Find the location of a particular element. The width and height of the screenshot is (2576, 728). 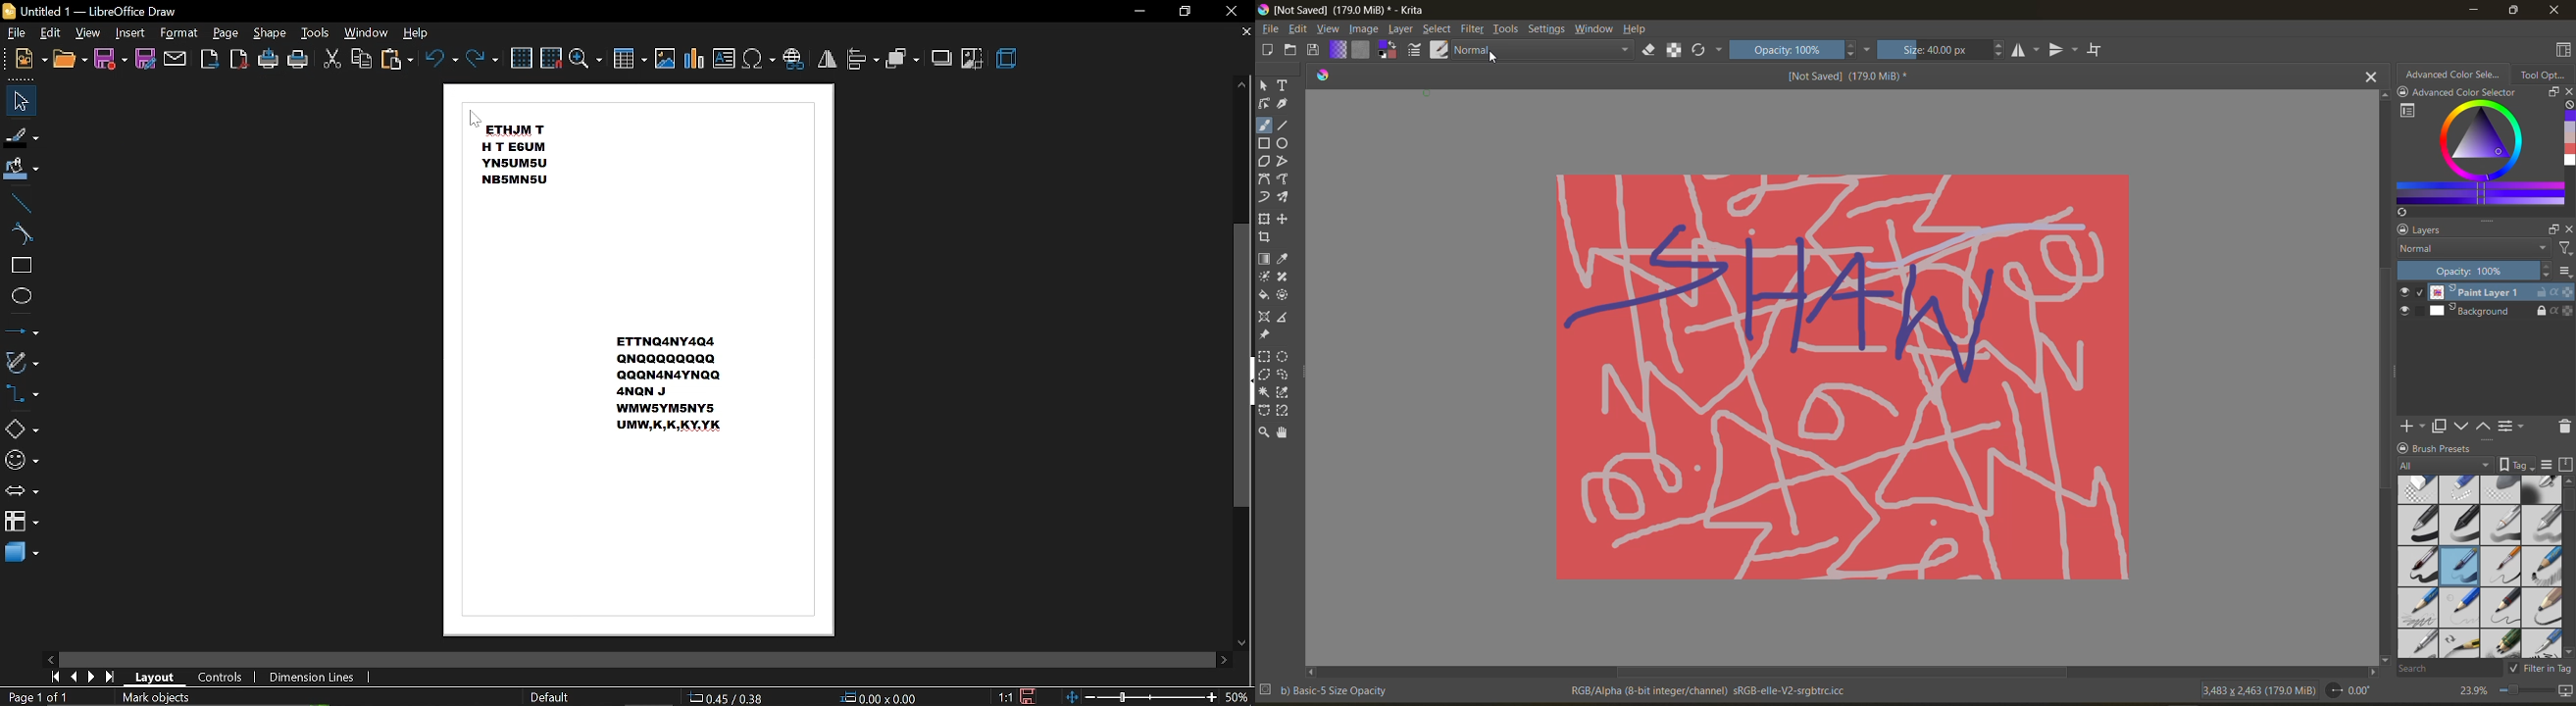

Bezier curve selection tool is located at coordinates (1265, 411).